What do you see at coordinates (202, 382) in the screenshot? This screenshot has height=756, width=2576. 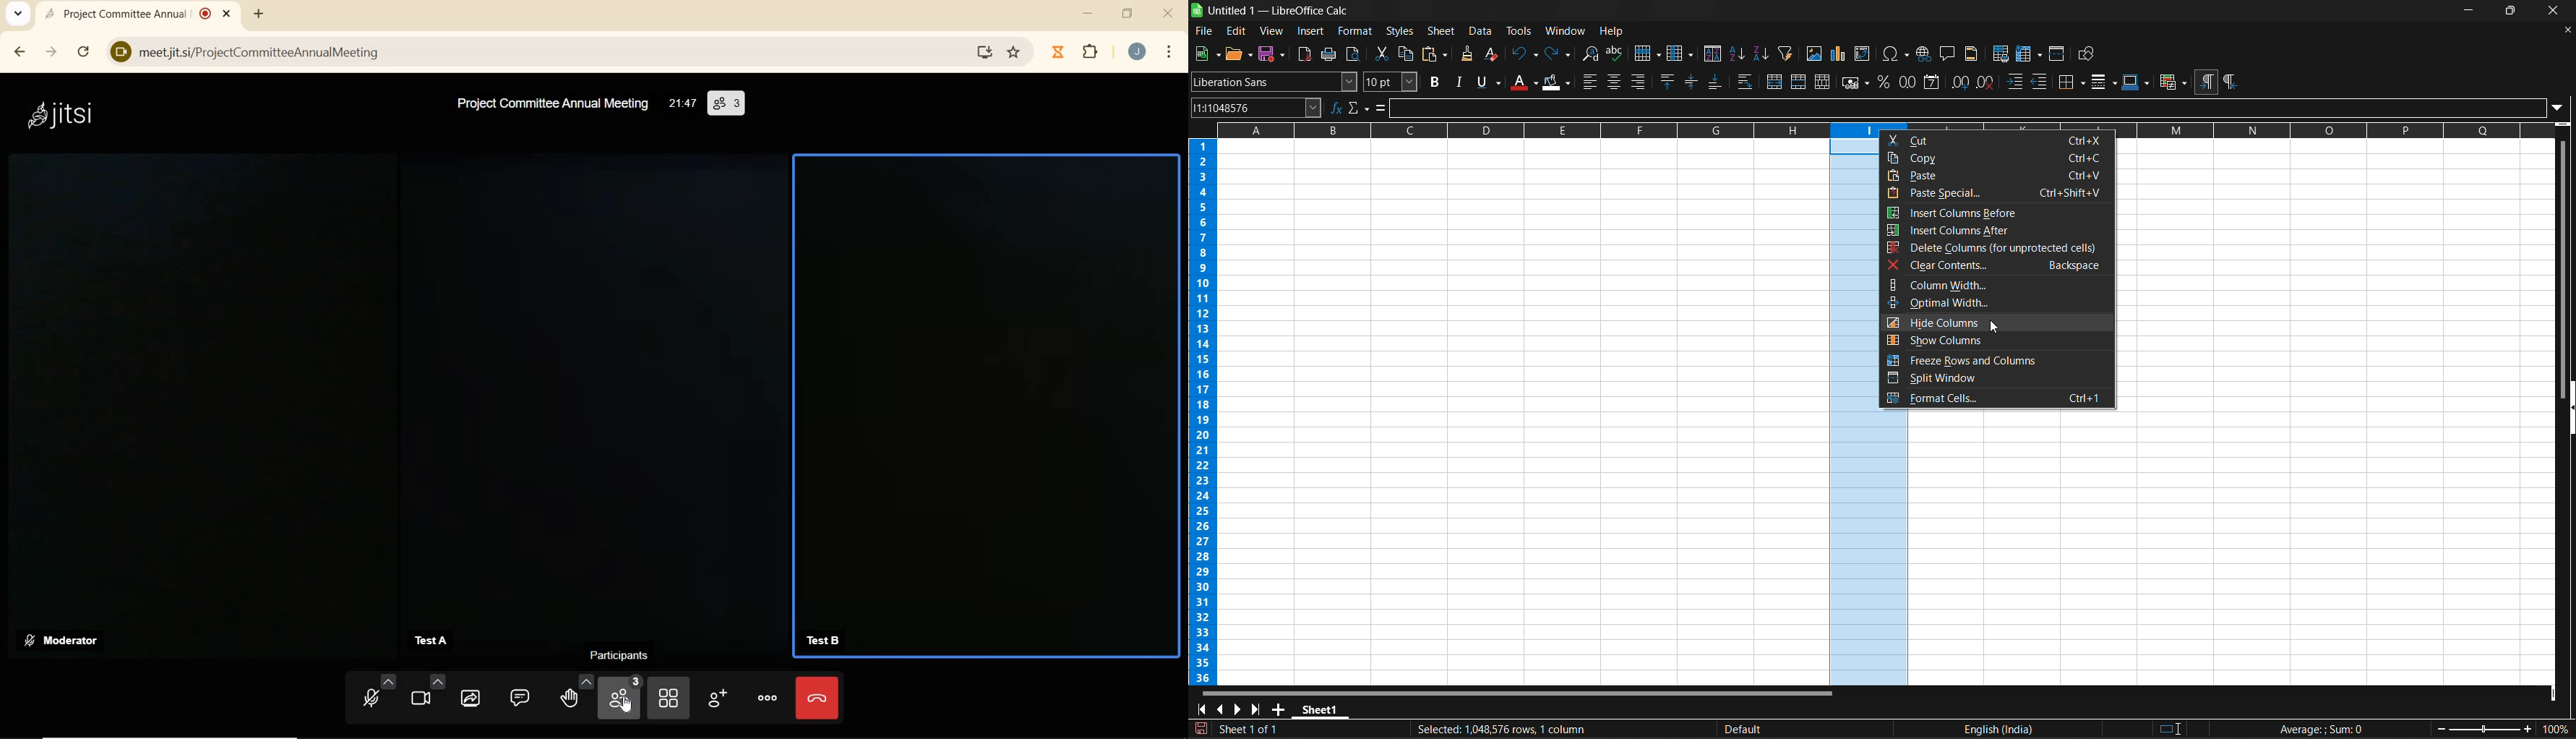 I see `moderator camera` at bounding box center [202, 382].